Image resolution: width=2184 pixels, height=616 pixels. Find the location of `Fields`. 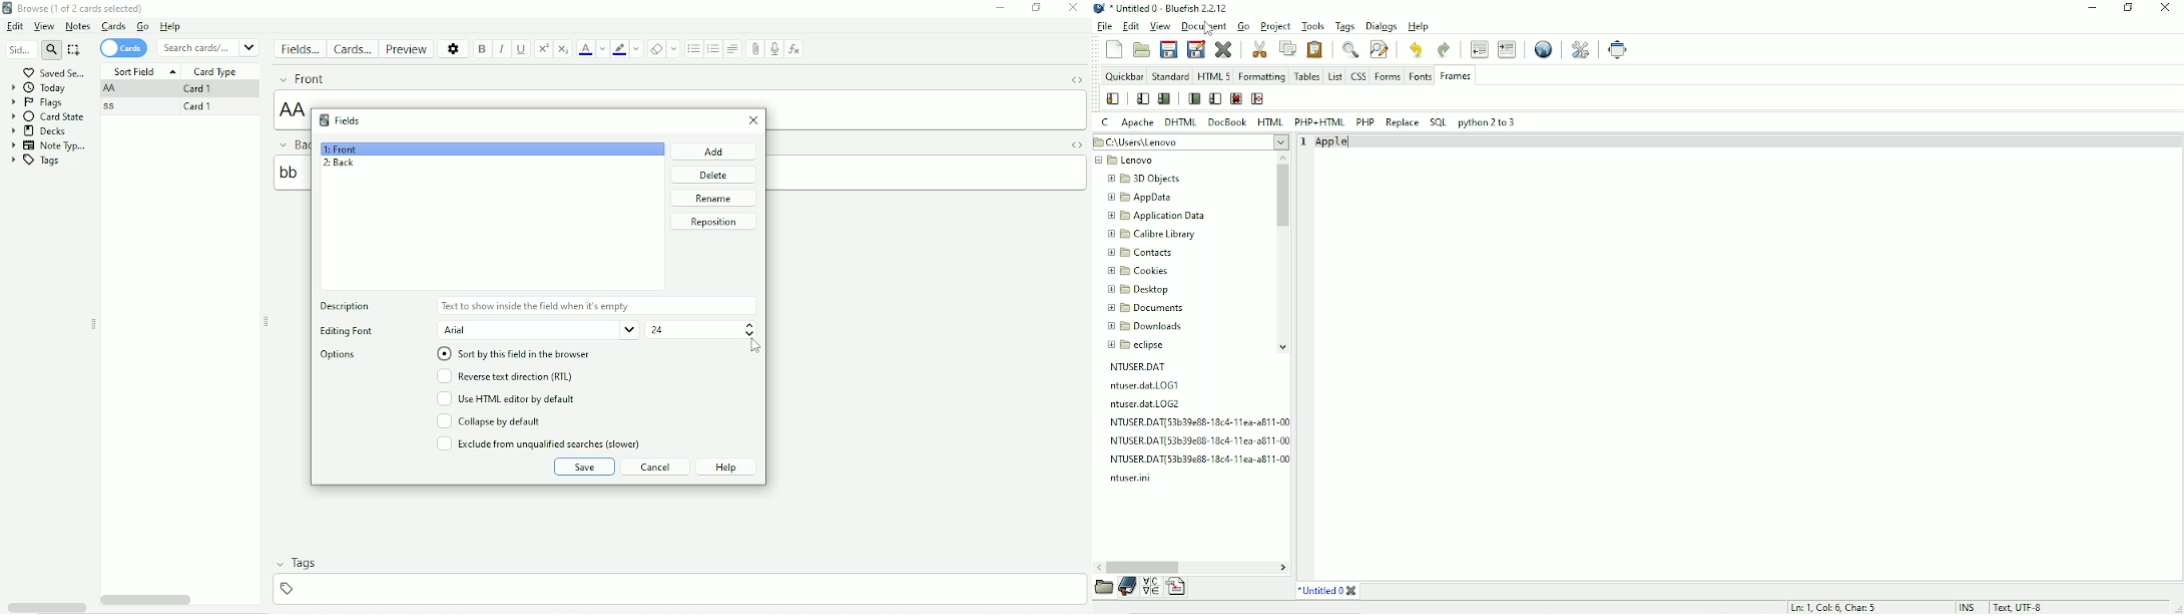

Fields is located at coordinates (299, 51).